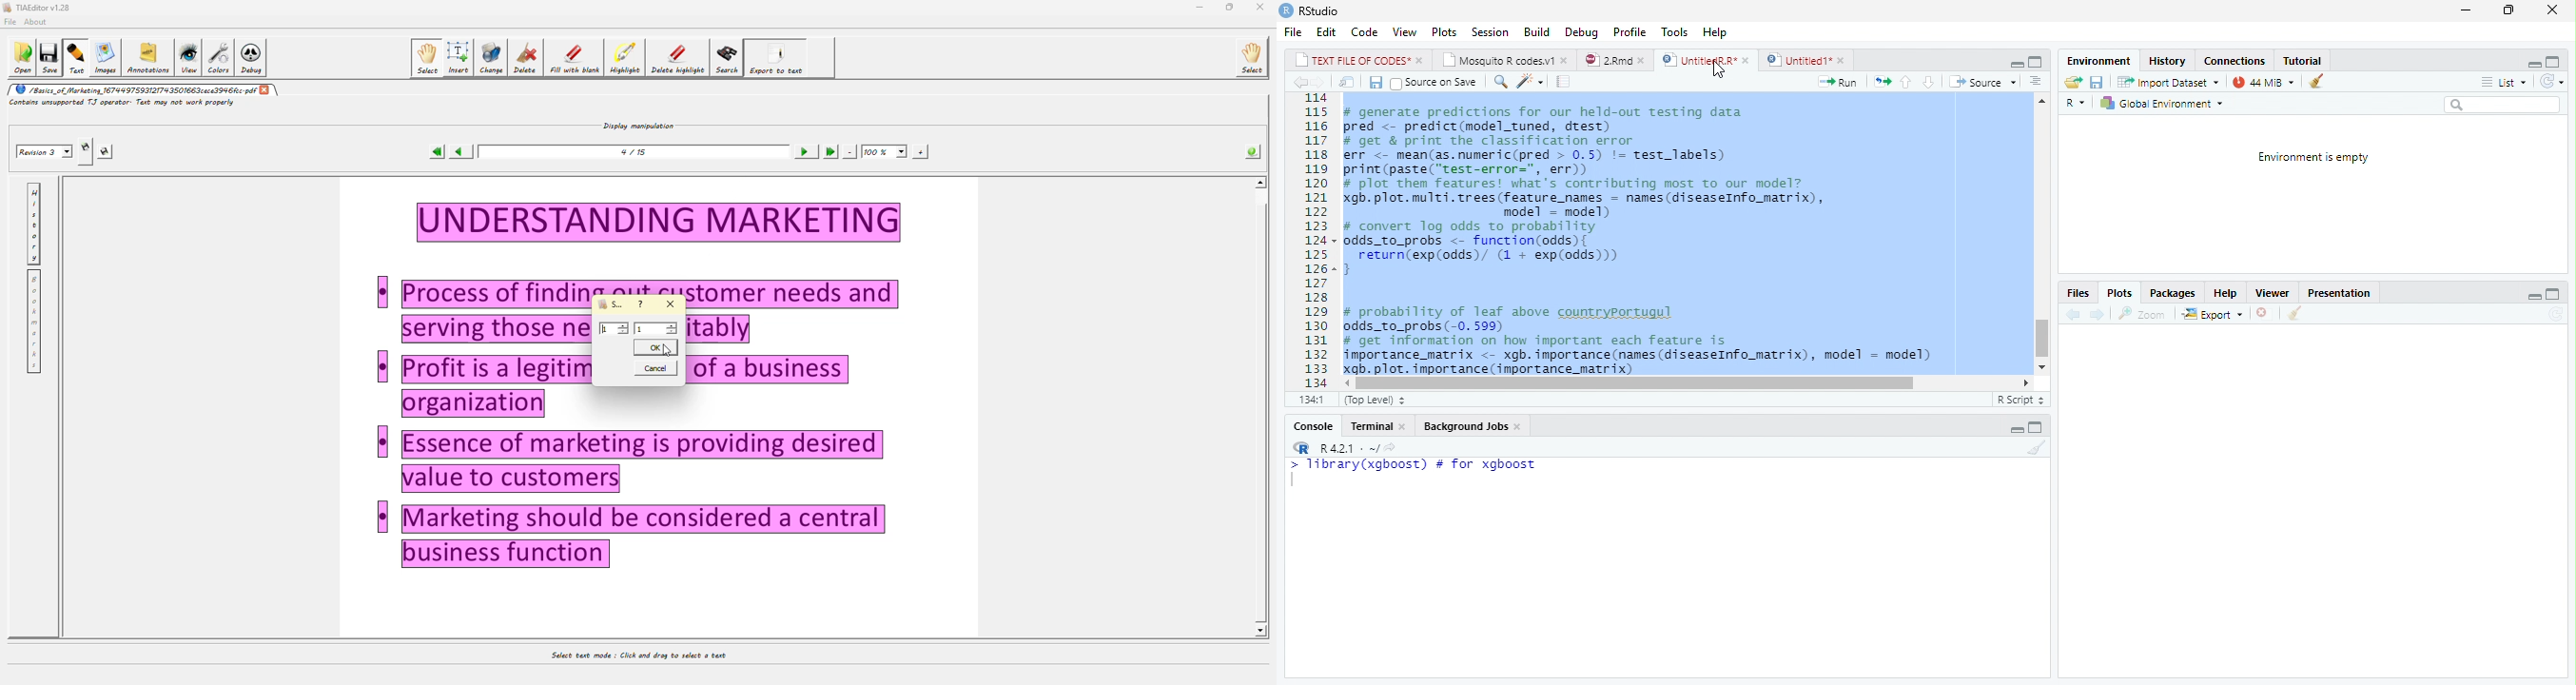 The image size is (2576, 700). Describe the element at coordinates (1904, 82) in the screenshot. I see `Up` at that location.